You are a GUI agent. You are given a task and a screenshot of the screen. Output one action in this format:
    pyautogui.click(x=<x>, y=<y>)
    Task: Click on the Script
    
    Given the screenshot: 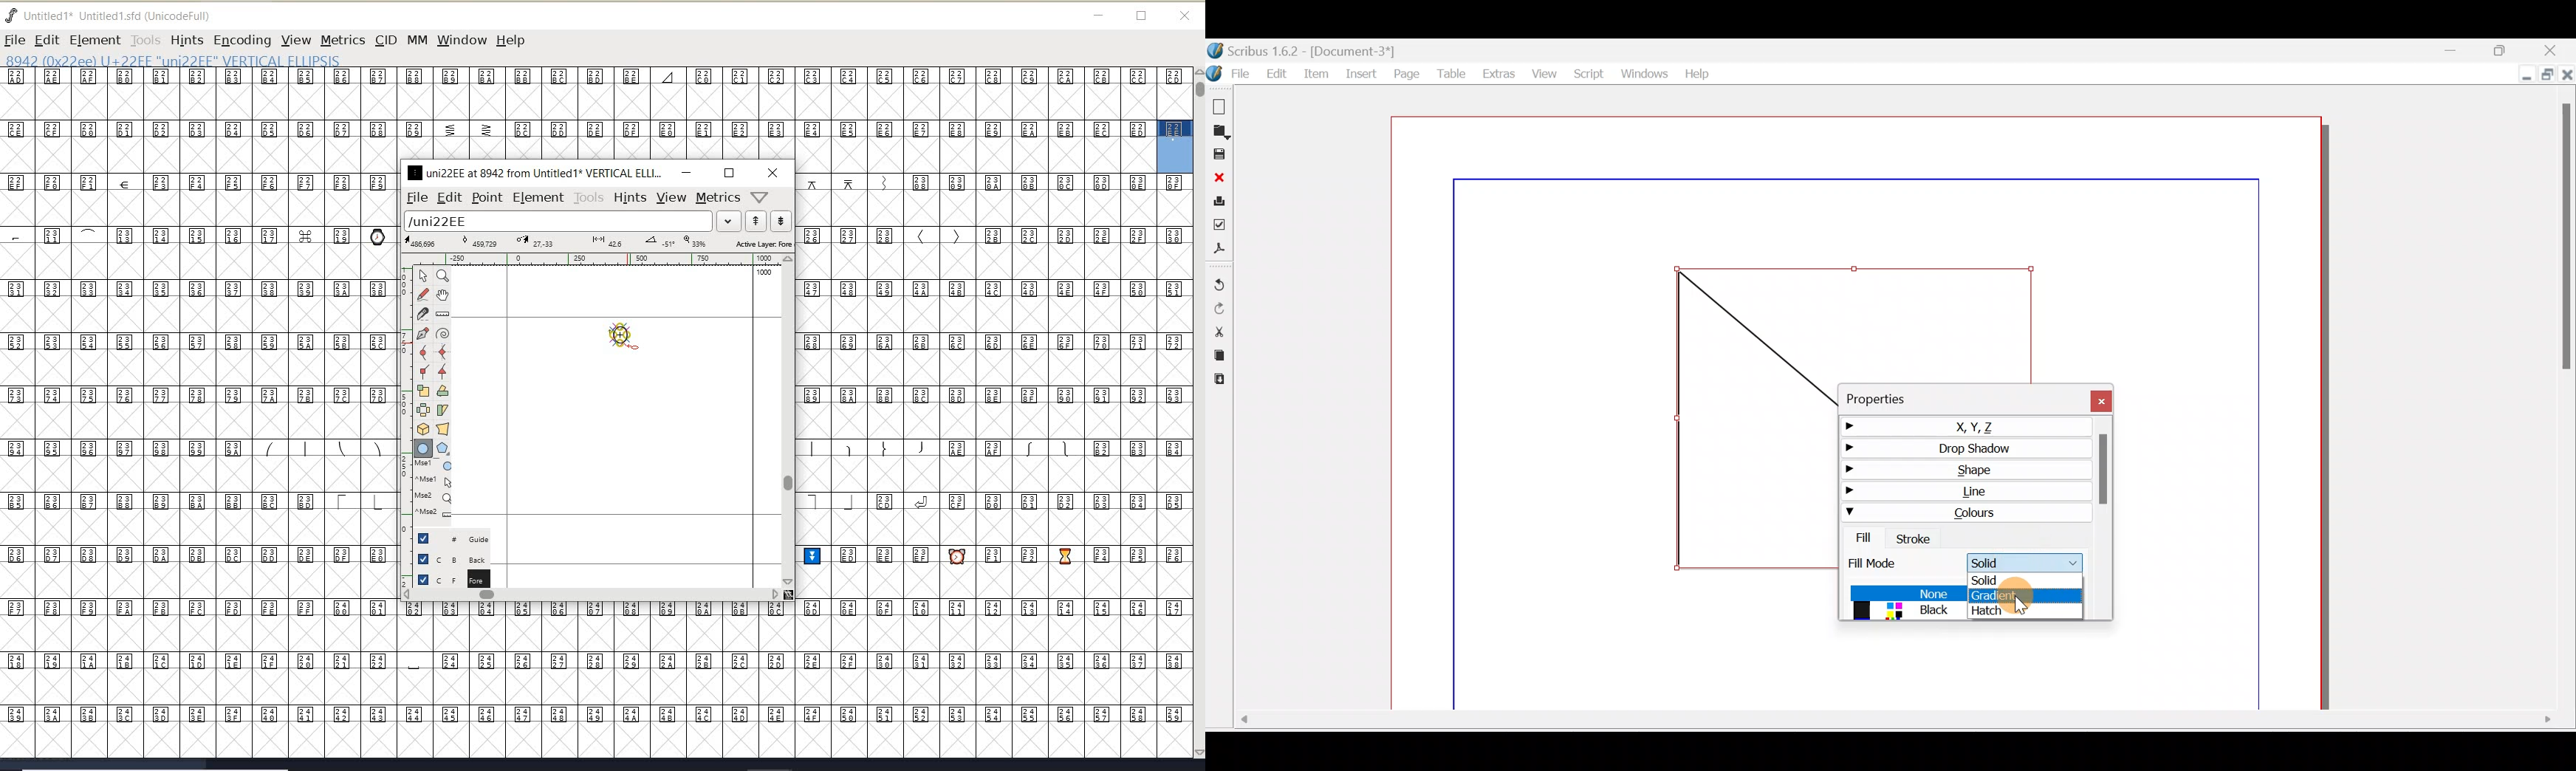 What is the action you would take?
    pyautogui.click(x=1587, y=74)
    